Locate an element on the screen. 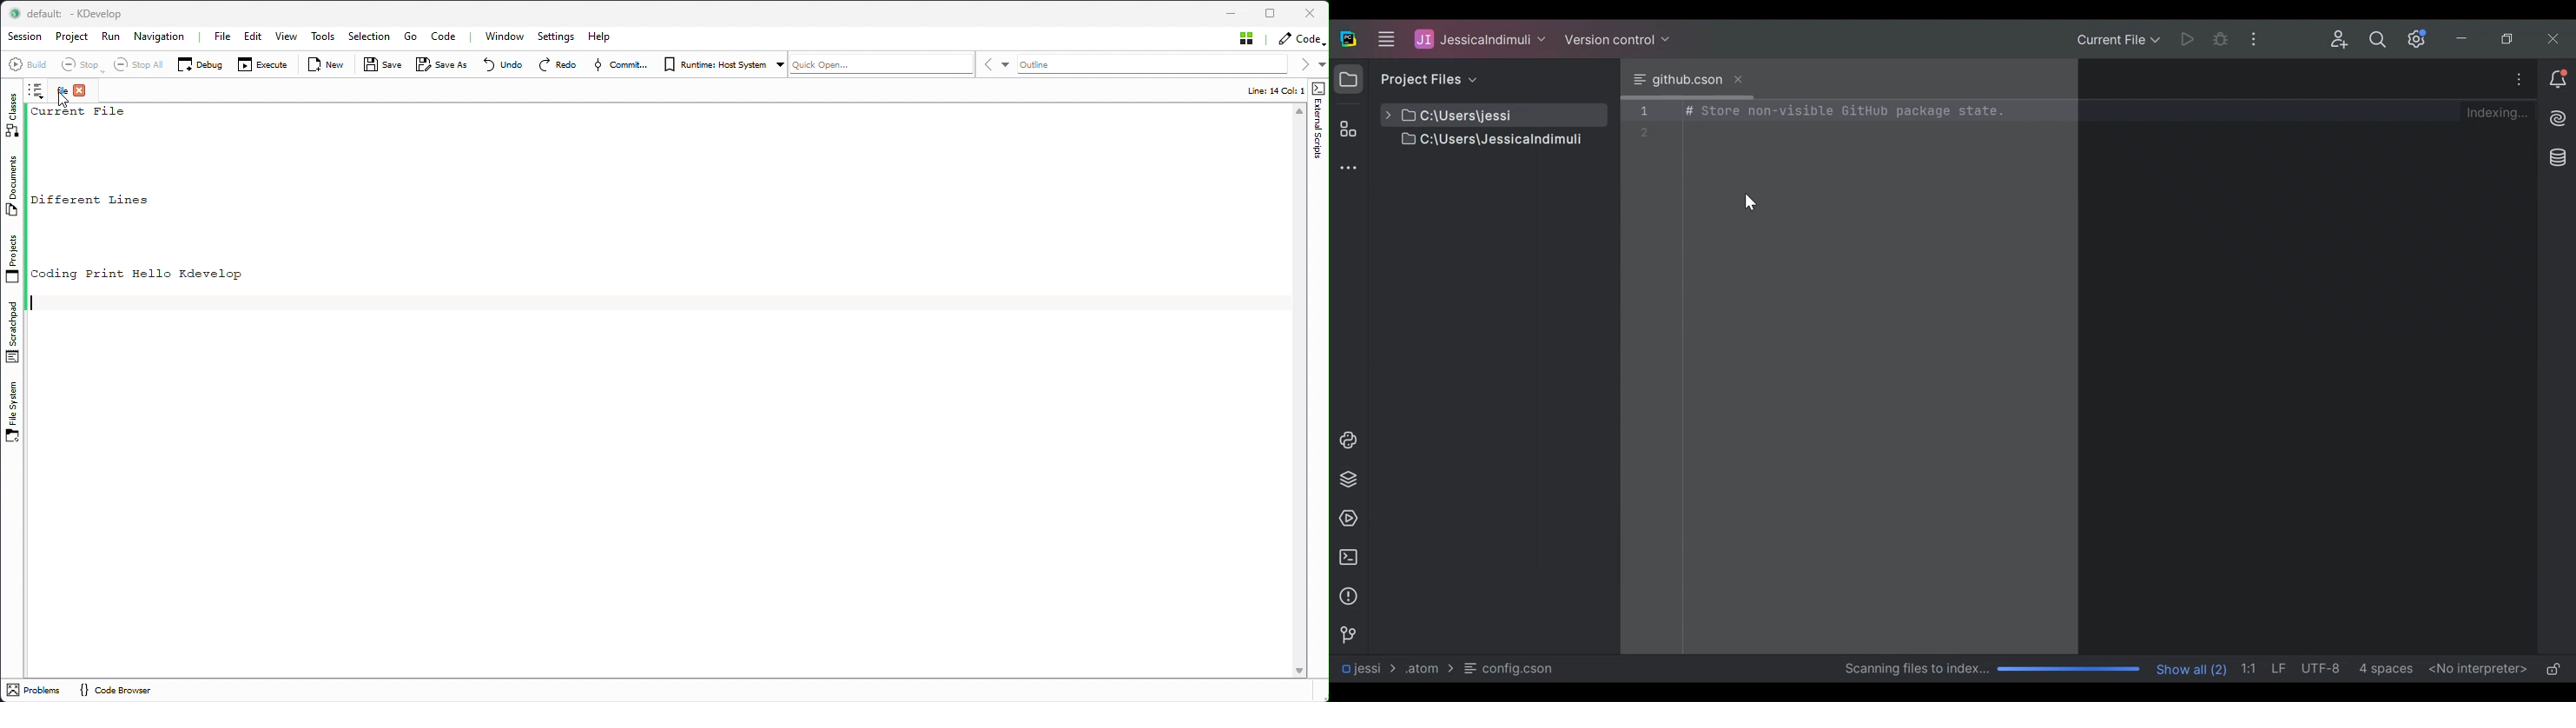 The image size is (2576, 728). Help is located at coordinates (600, 37).